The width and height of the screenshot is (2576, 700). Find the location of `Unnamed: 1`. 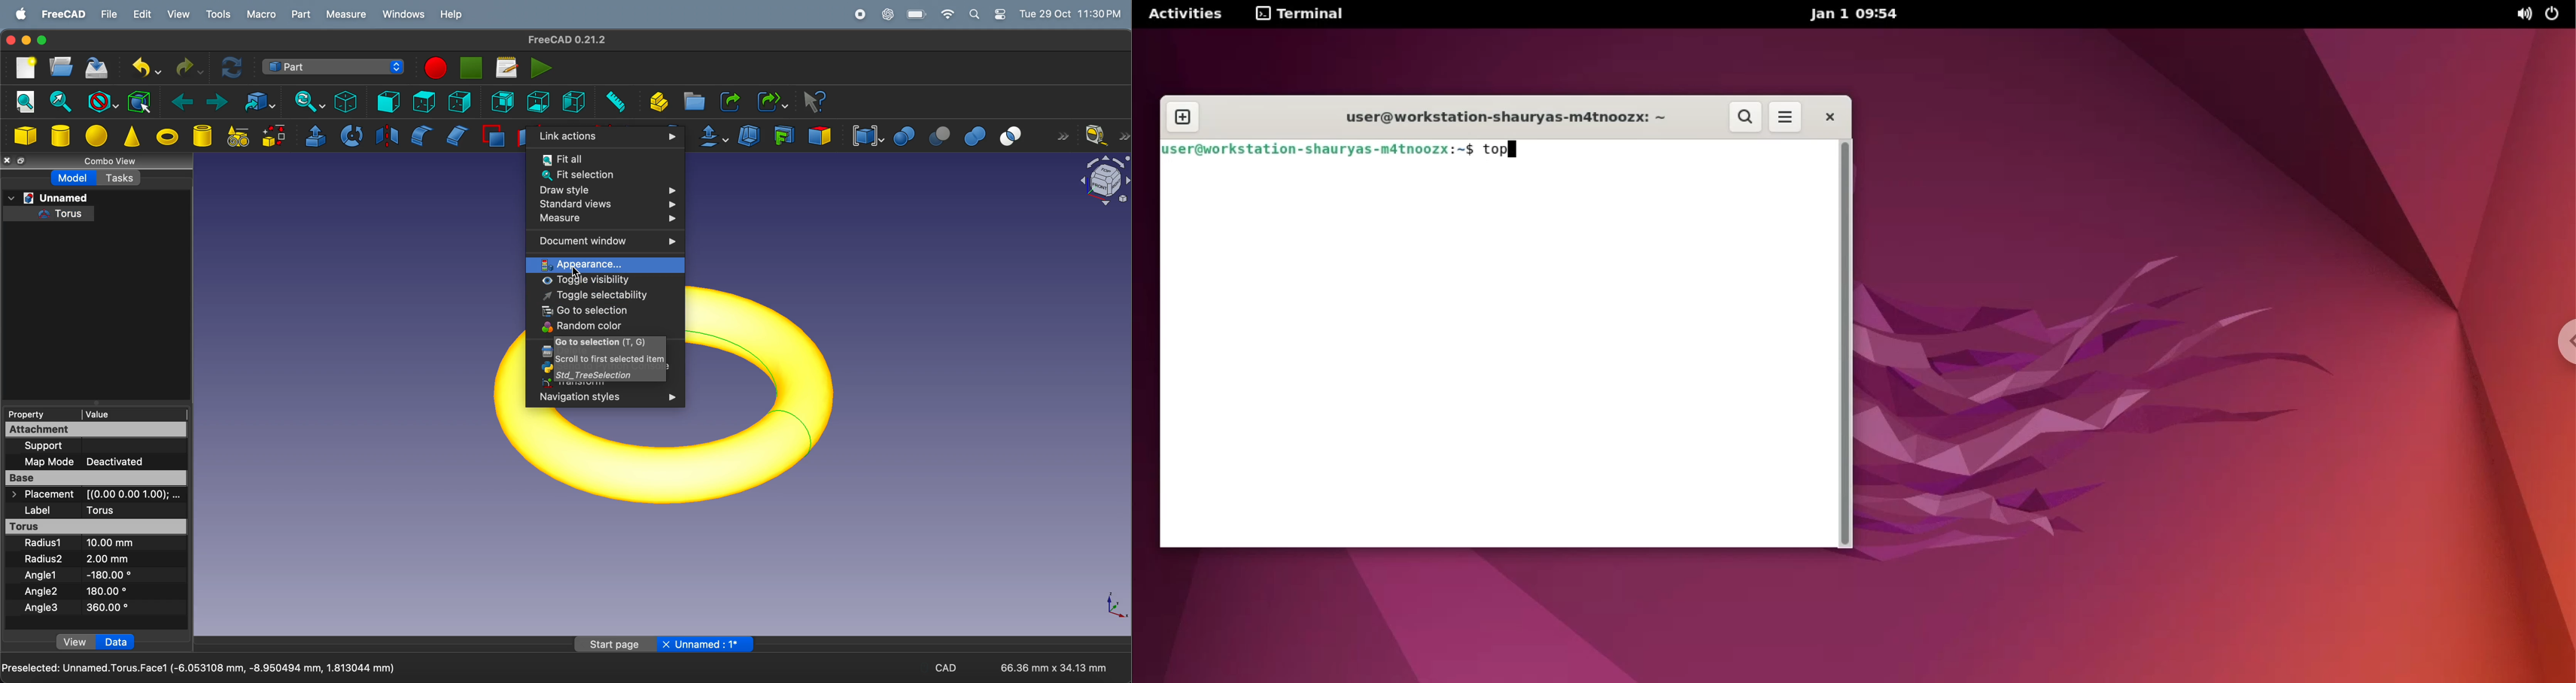

Unnamed: 1 is located at coordinates (705, 644).